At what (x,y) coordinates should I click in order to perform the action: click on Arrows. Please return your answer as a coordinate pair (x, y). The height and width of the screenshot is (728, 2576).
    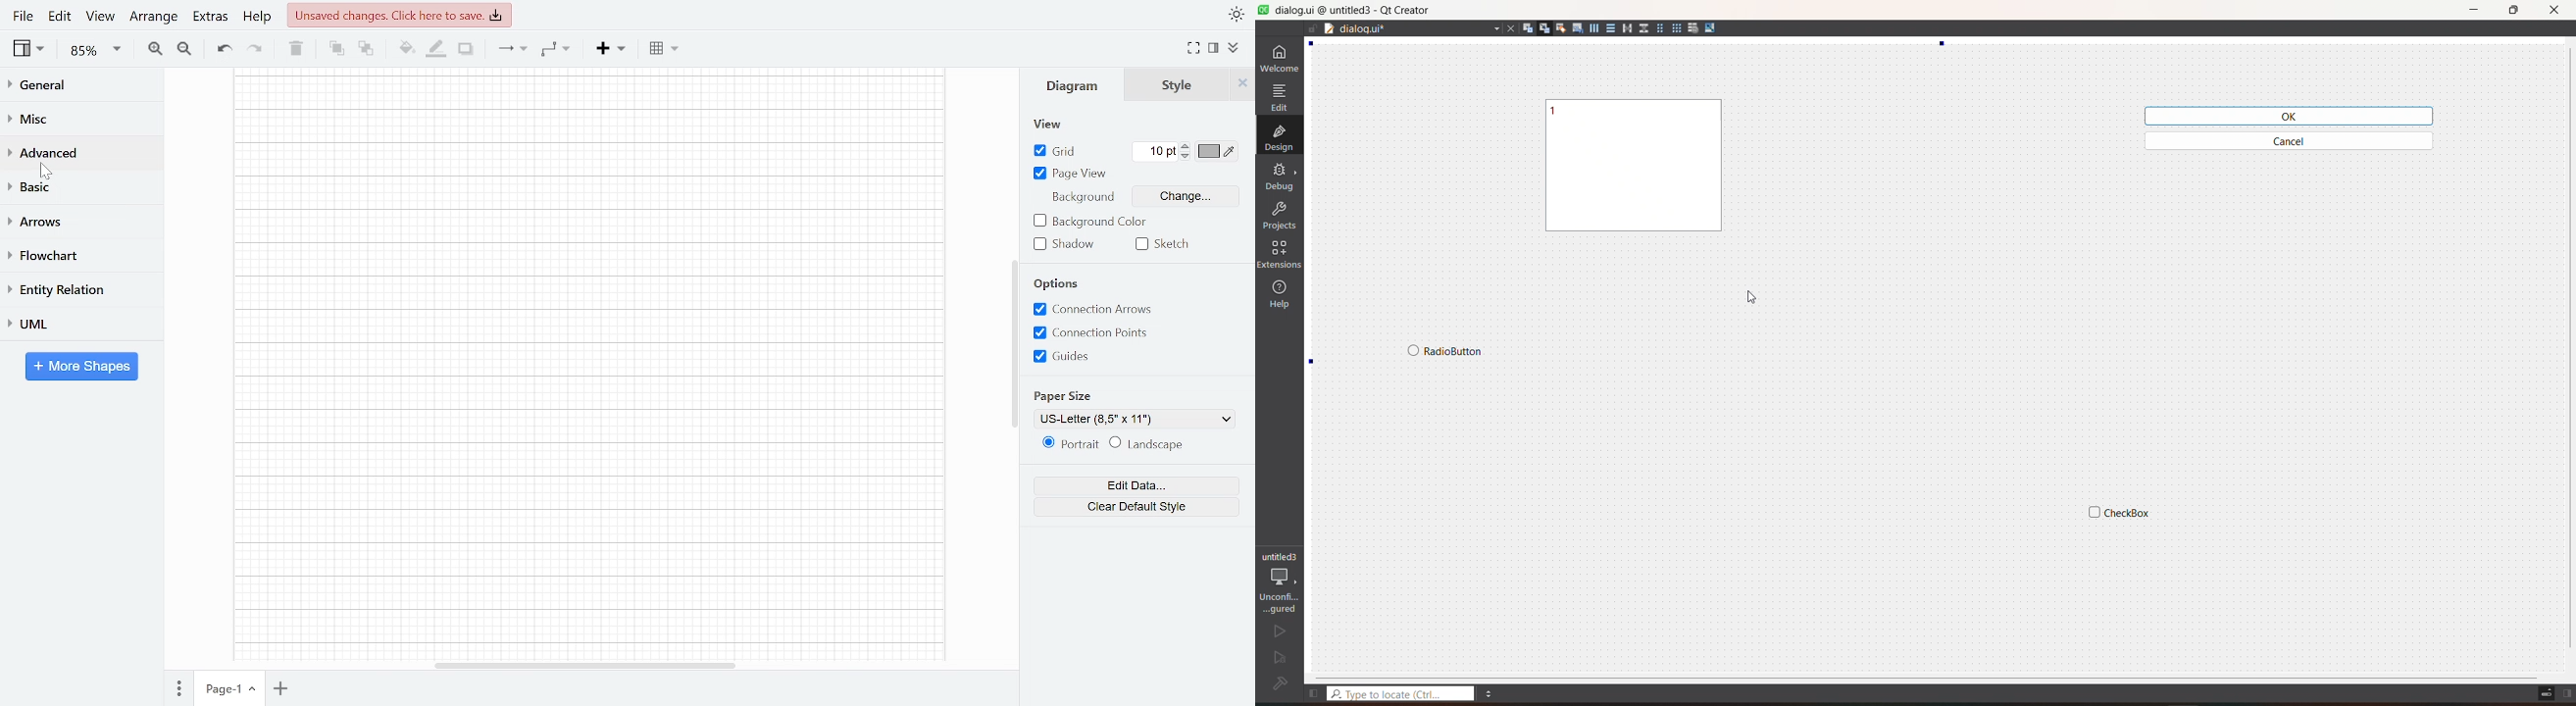
    Looking at the image, I should click on (80, 221).